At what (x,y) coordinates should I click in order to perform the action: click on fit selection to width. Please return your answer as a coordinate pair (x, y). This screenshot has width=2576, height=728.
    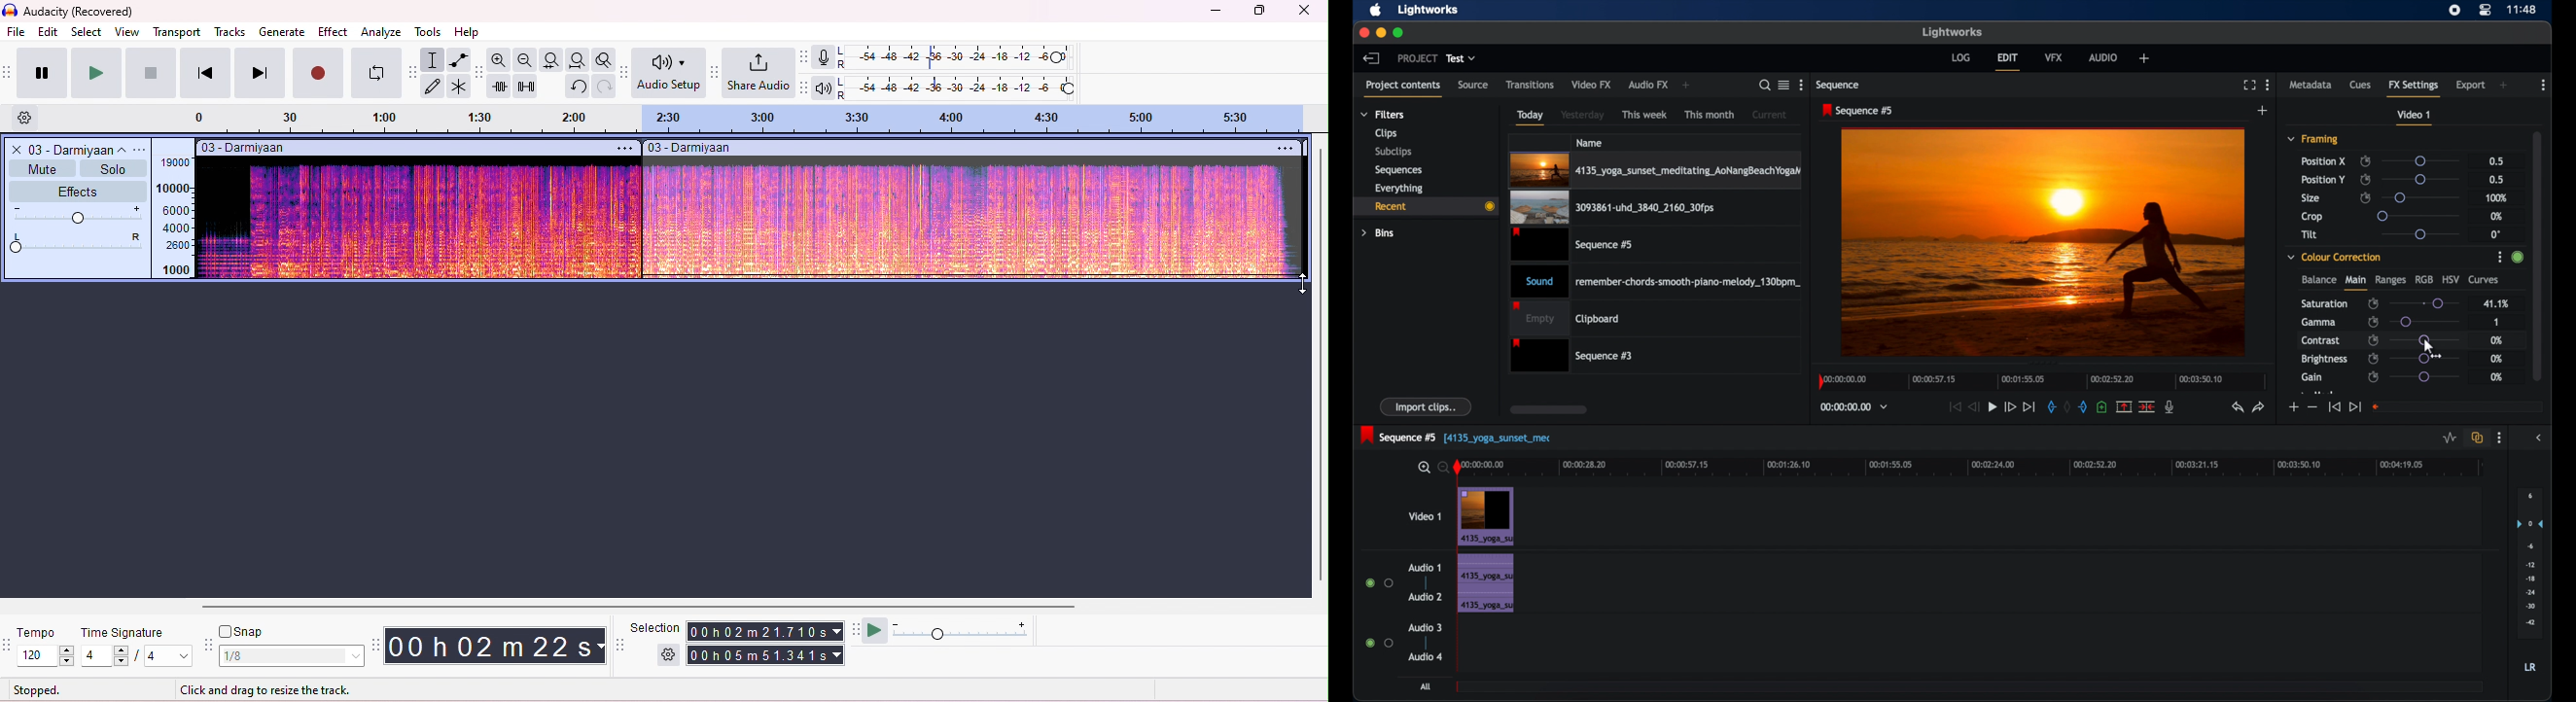
    Looking at the image, I should click on (553, 60).